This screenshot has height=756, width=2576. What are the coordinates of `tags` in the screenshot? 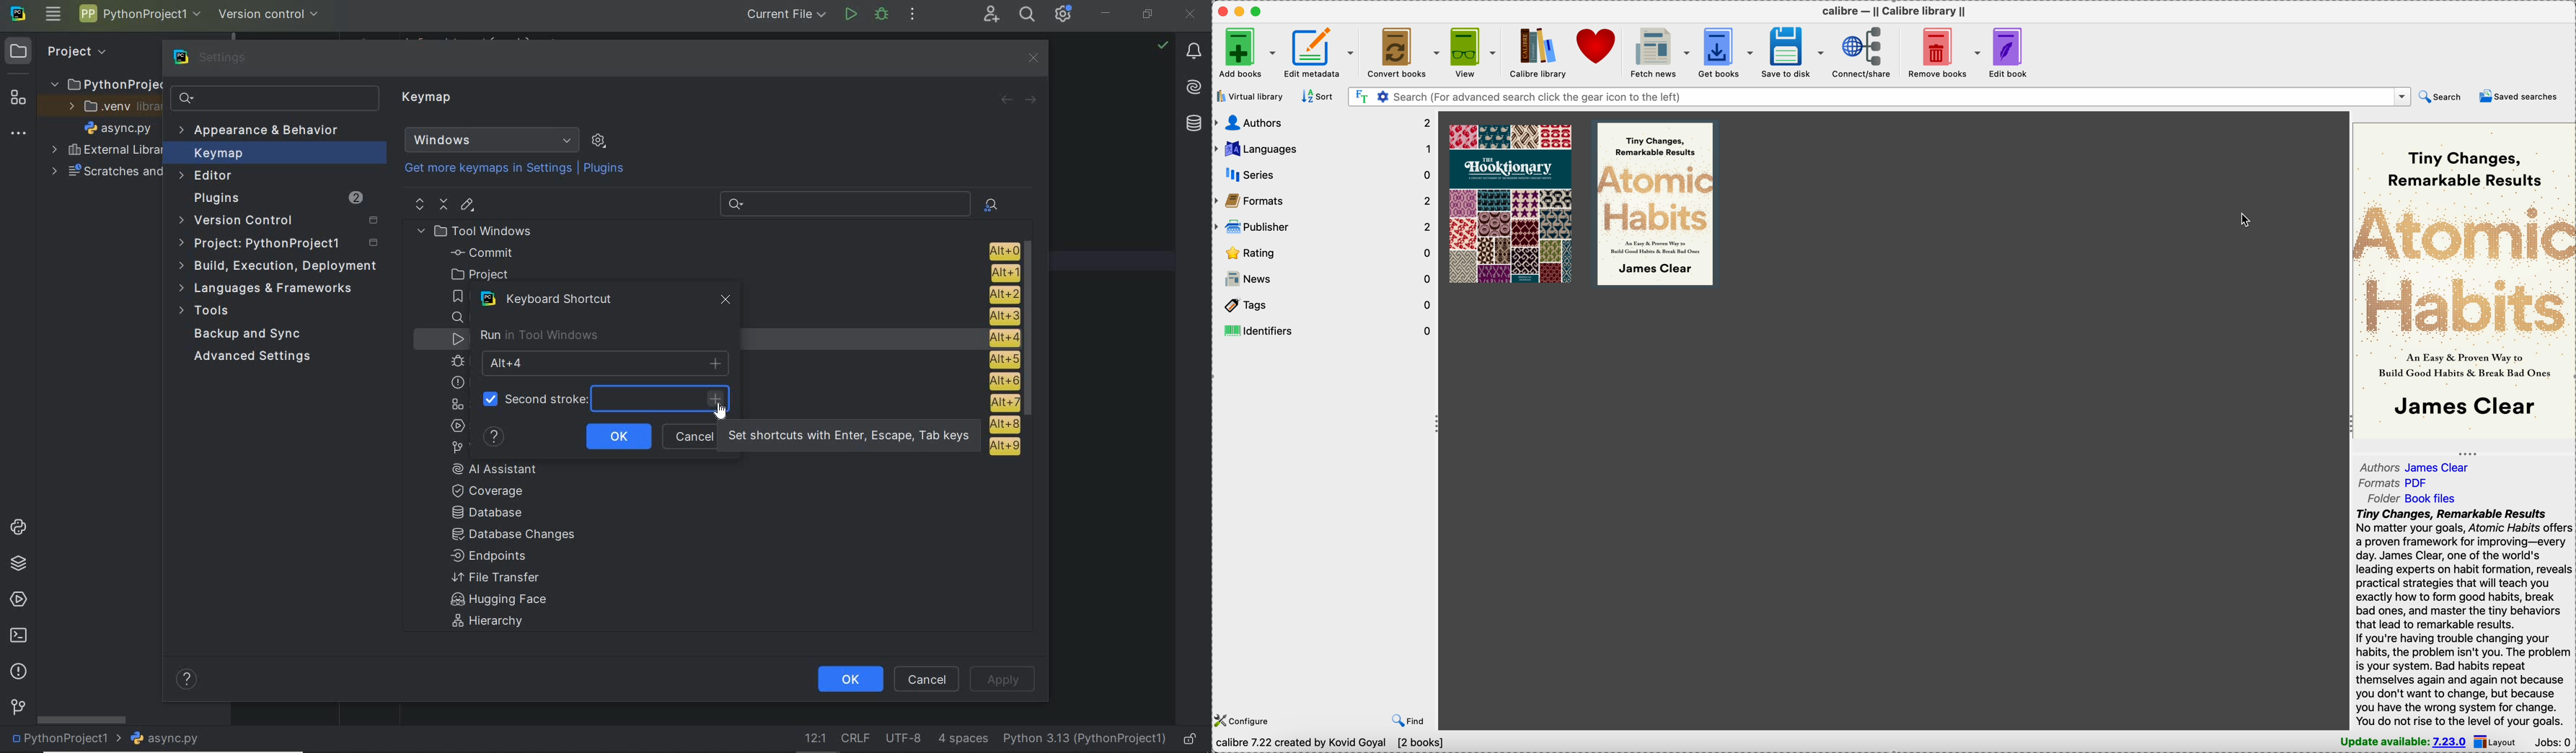 It's located at (1326, 305).